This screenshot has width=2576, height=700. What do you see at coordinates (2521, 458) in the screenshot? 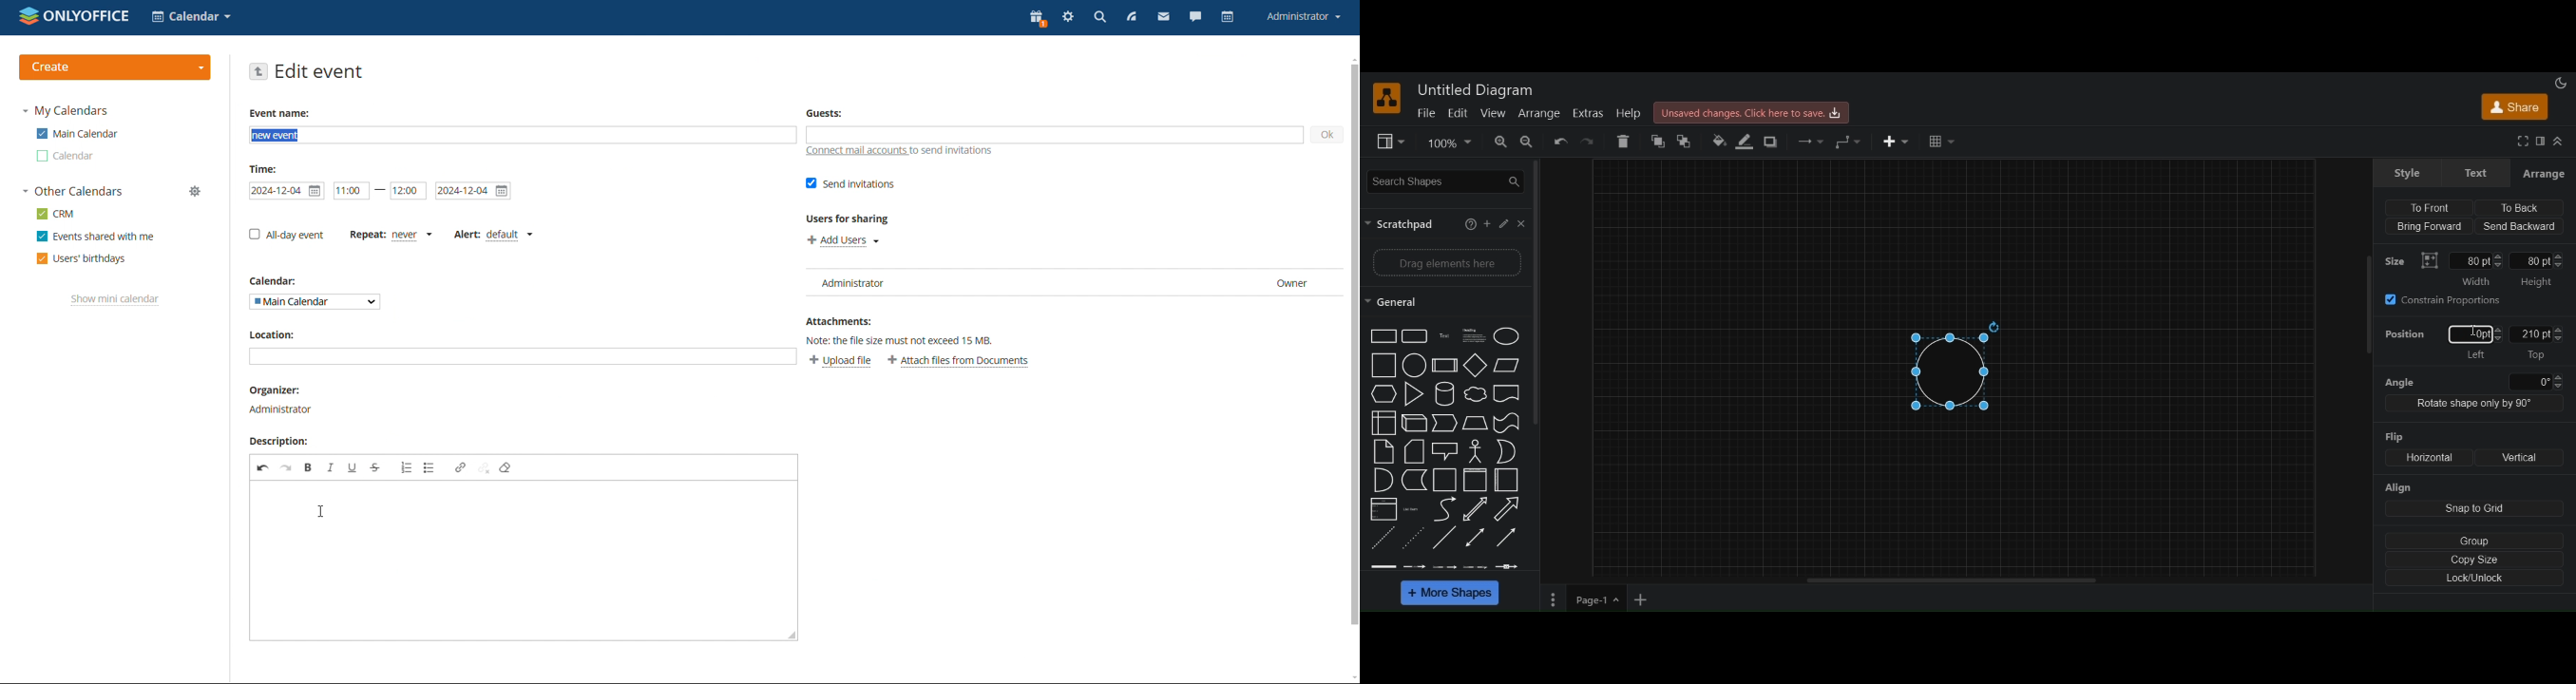
I see `vertical` at bounding box center [2521, 458].